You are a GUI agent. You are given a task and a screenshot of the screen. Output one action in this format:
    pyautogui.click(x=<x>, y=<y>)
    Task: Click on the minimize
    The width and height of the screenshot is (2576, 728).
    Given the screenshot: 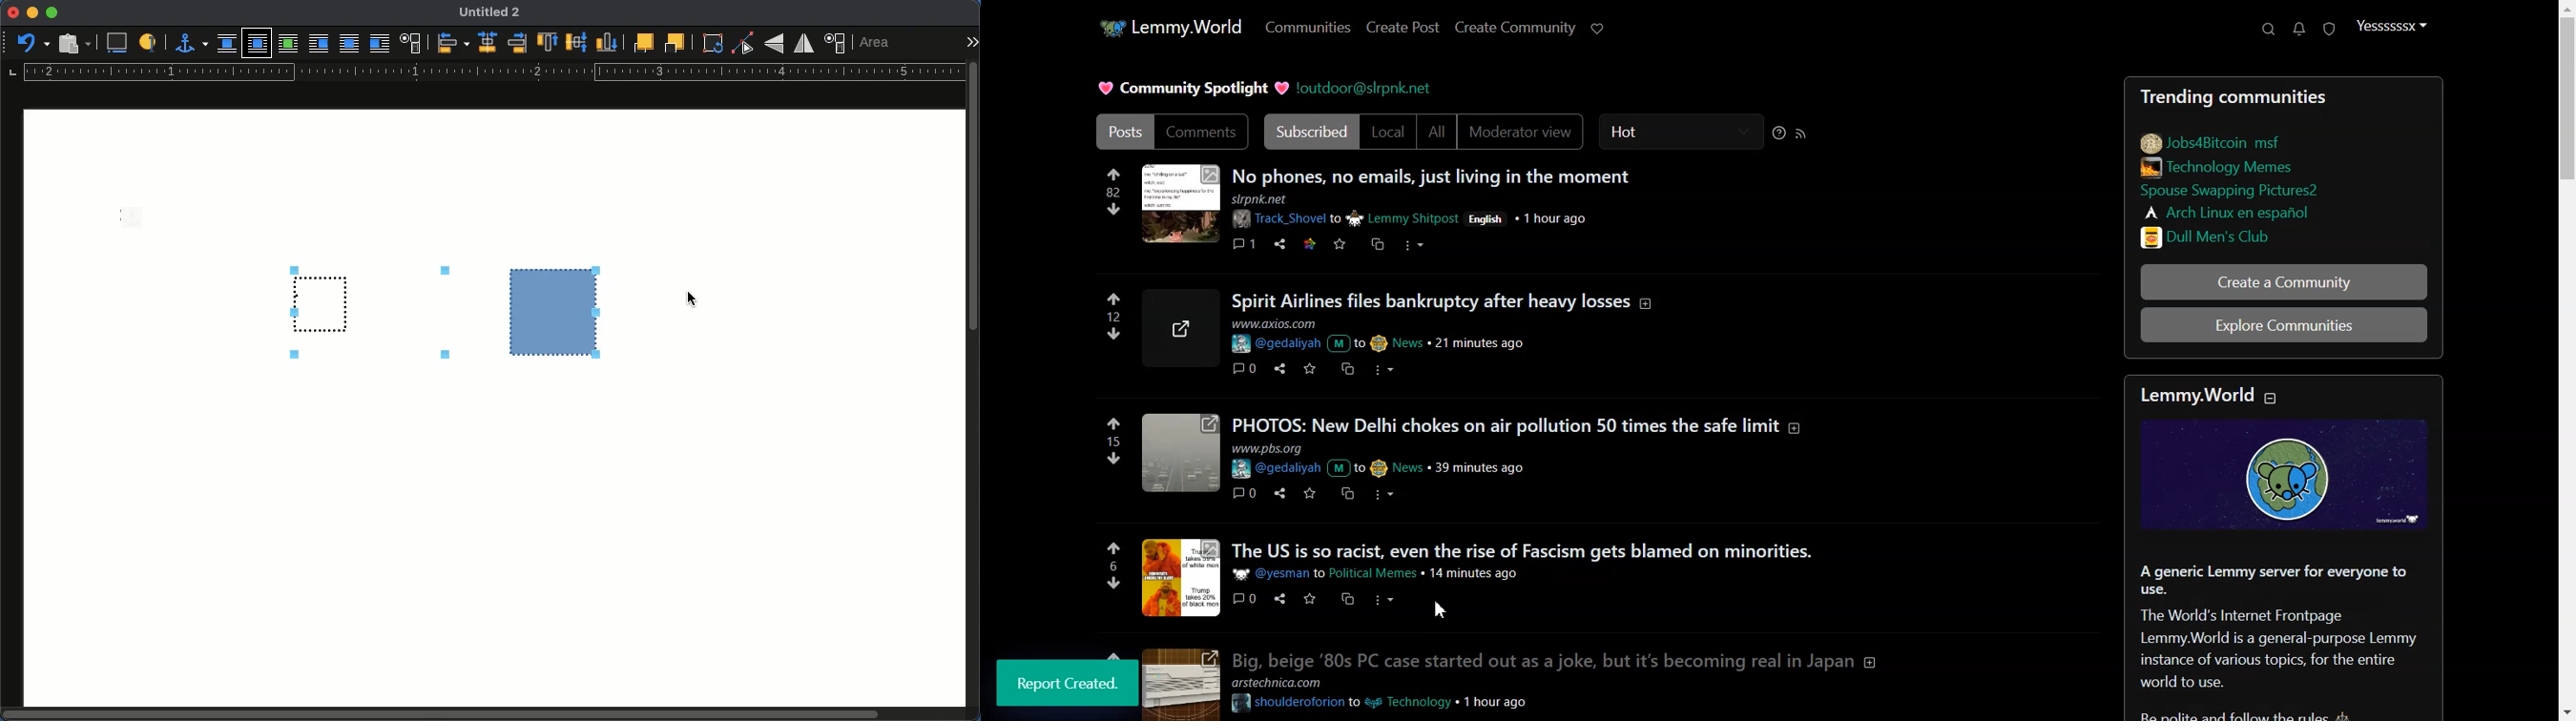 What is the action you would take?
    pyautogui.click(x=32, y=12)
    